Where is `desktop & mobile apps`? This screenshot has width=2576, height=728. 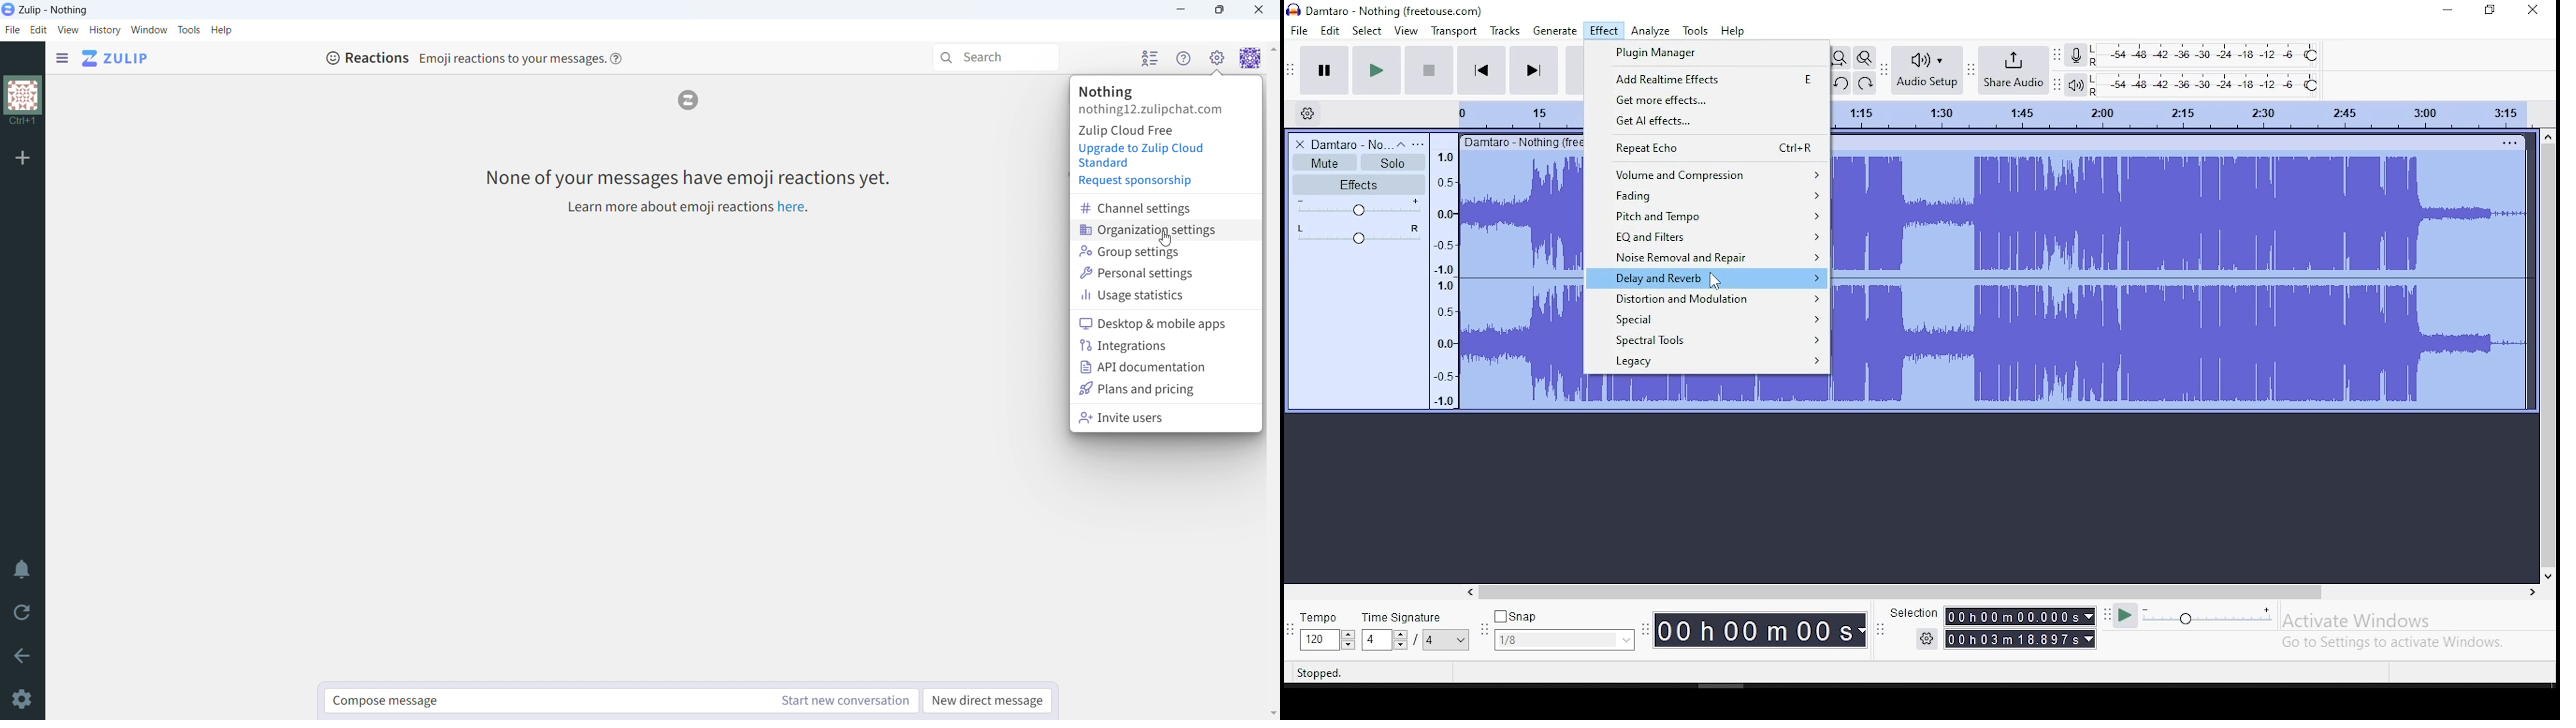
desktop & mobile apps is located at coordinates (1165, 323).